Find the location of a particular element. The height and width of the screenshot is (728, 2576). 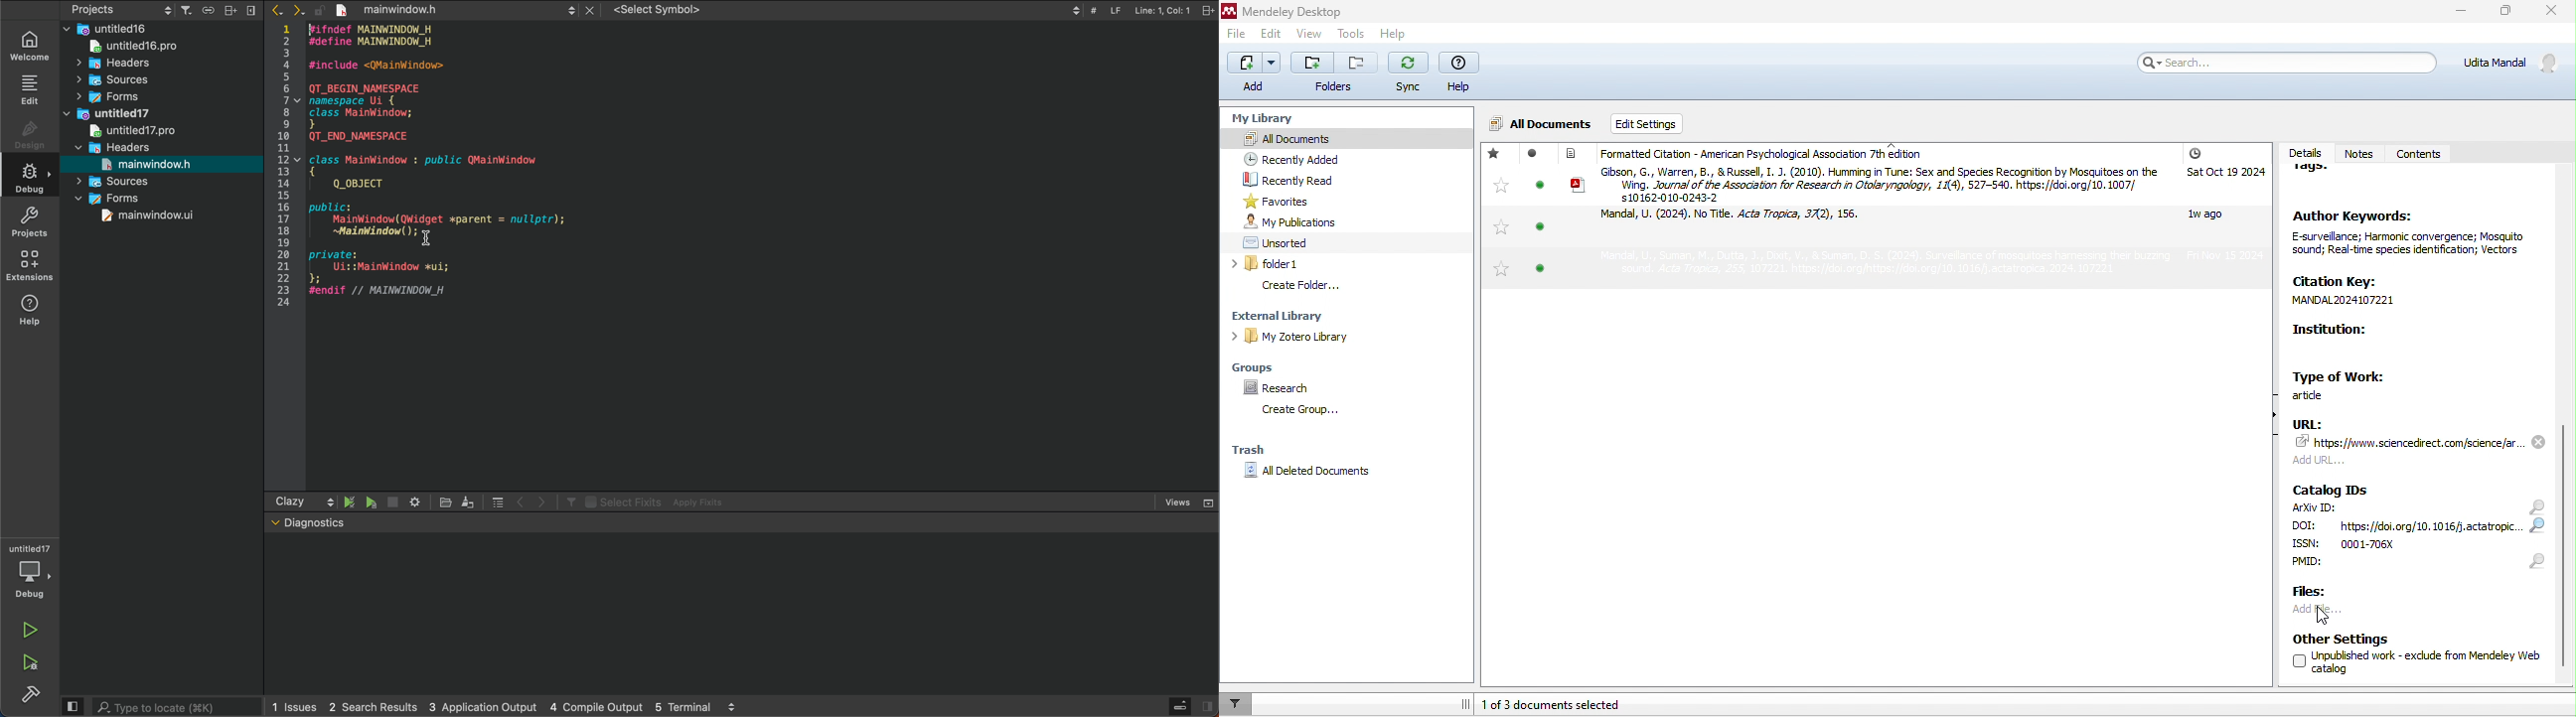

Forms is located at coordinates (105, 96).